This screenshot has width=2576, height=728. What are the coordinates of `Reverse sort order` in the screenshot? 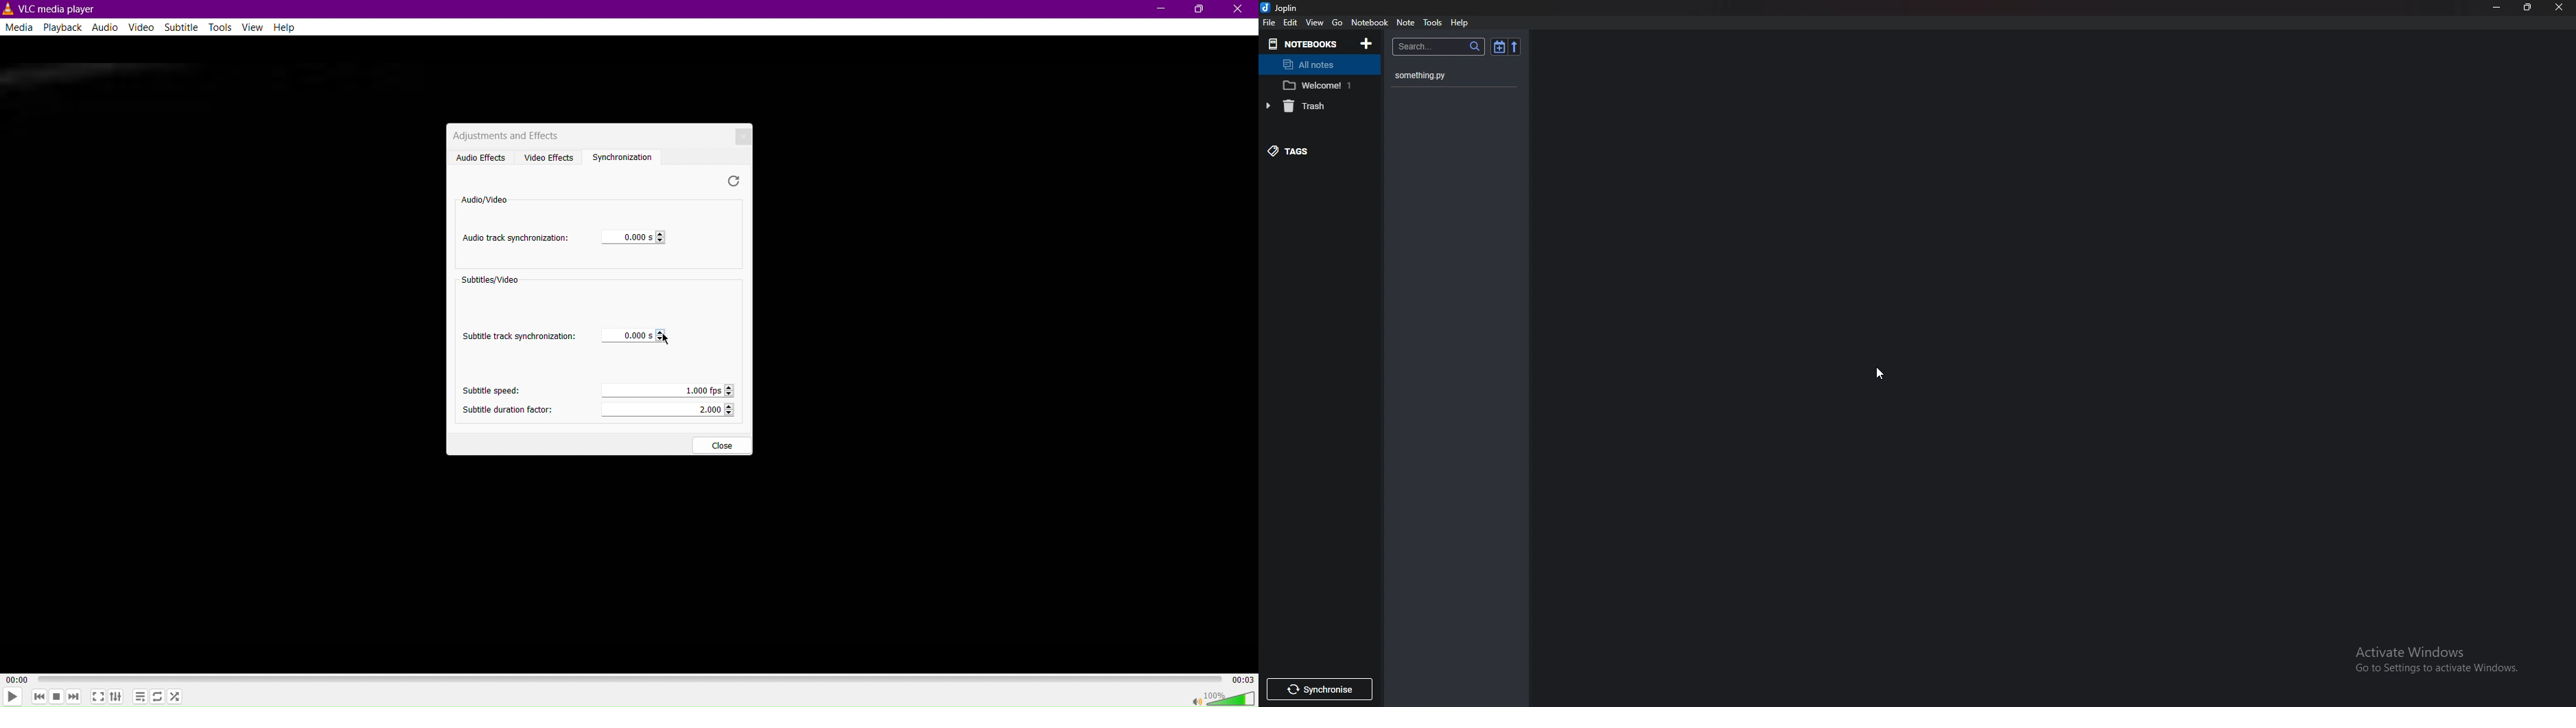 It's located at (1513, 47).